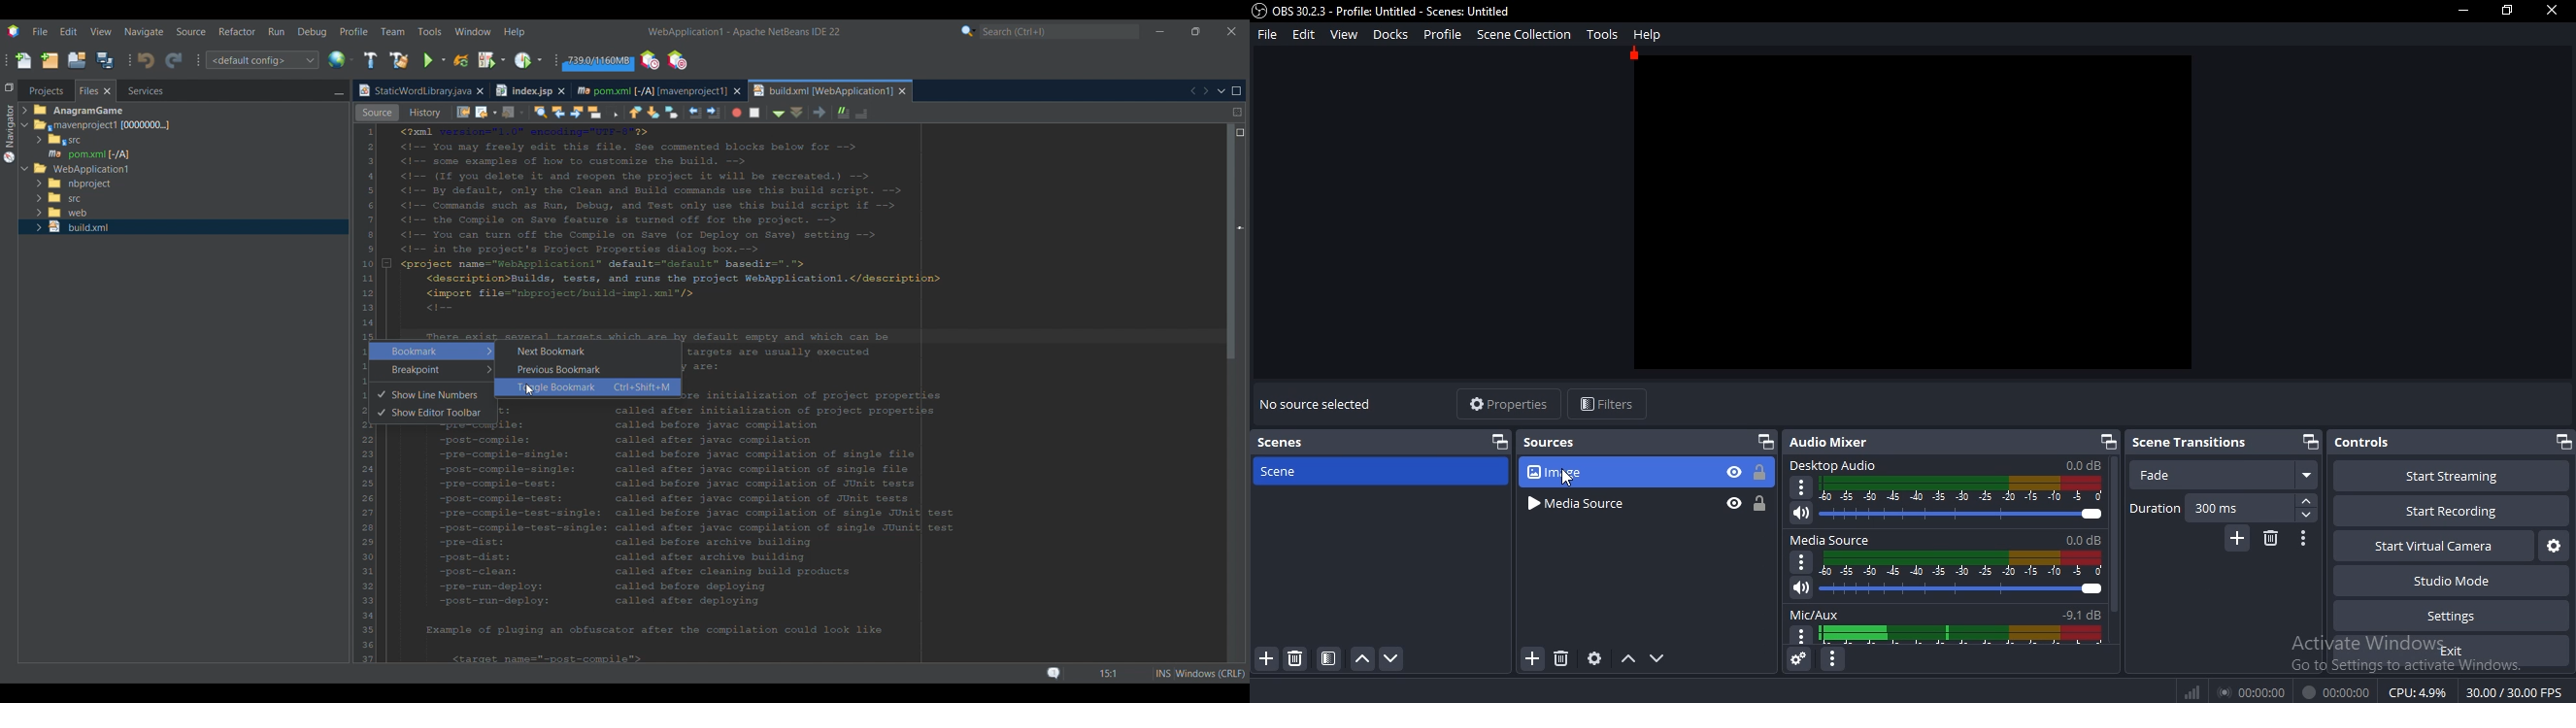  What do you see at coordinates (2308, 502) in the screenshot?
I see `forward` at bounding box center [2308, 502].